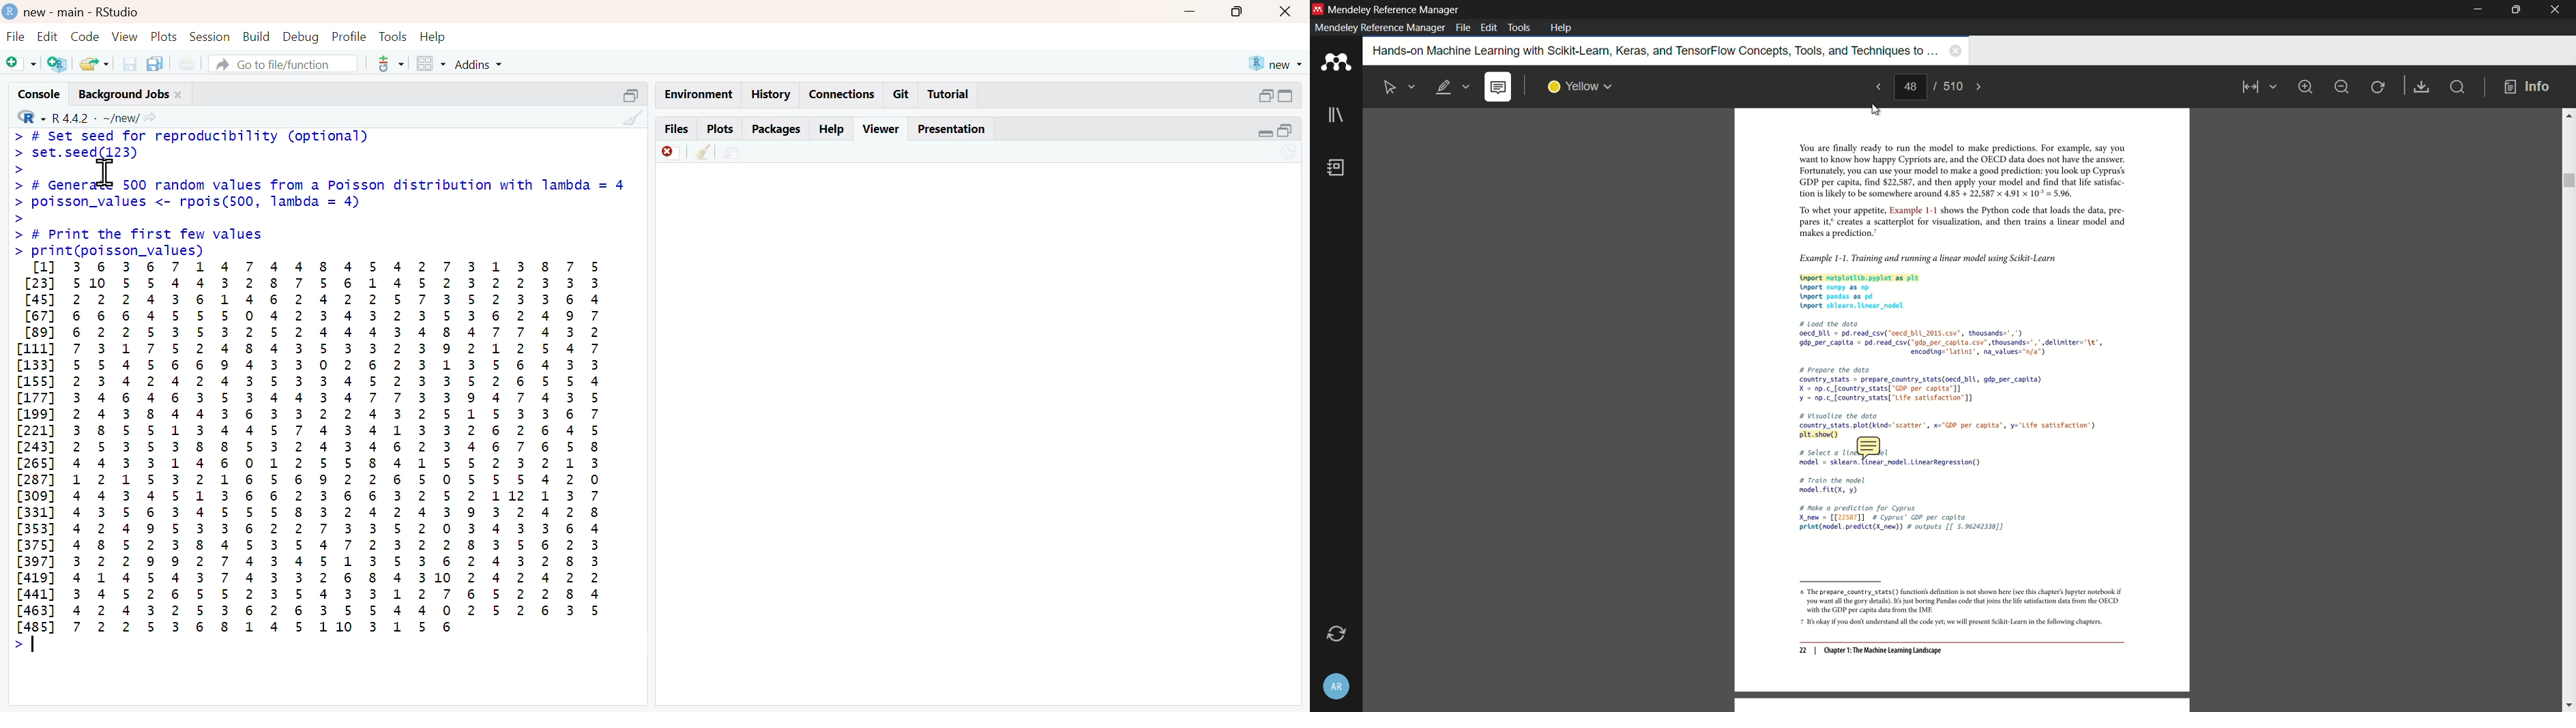 This screenshot has height=728, width=2576. What do you see at coordinates (1336, 63) in the screenshot?
I see `app icon` at bounding box center [1336, 63].